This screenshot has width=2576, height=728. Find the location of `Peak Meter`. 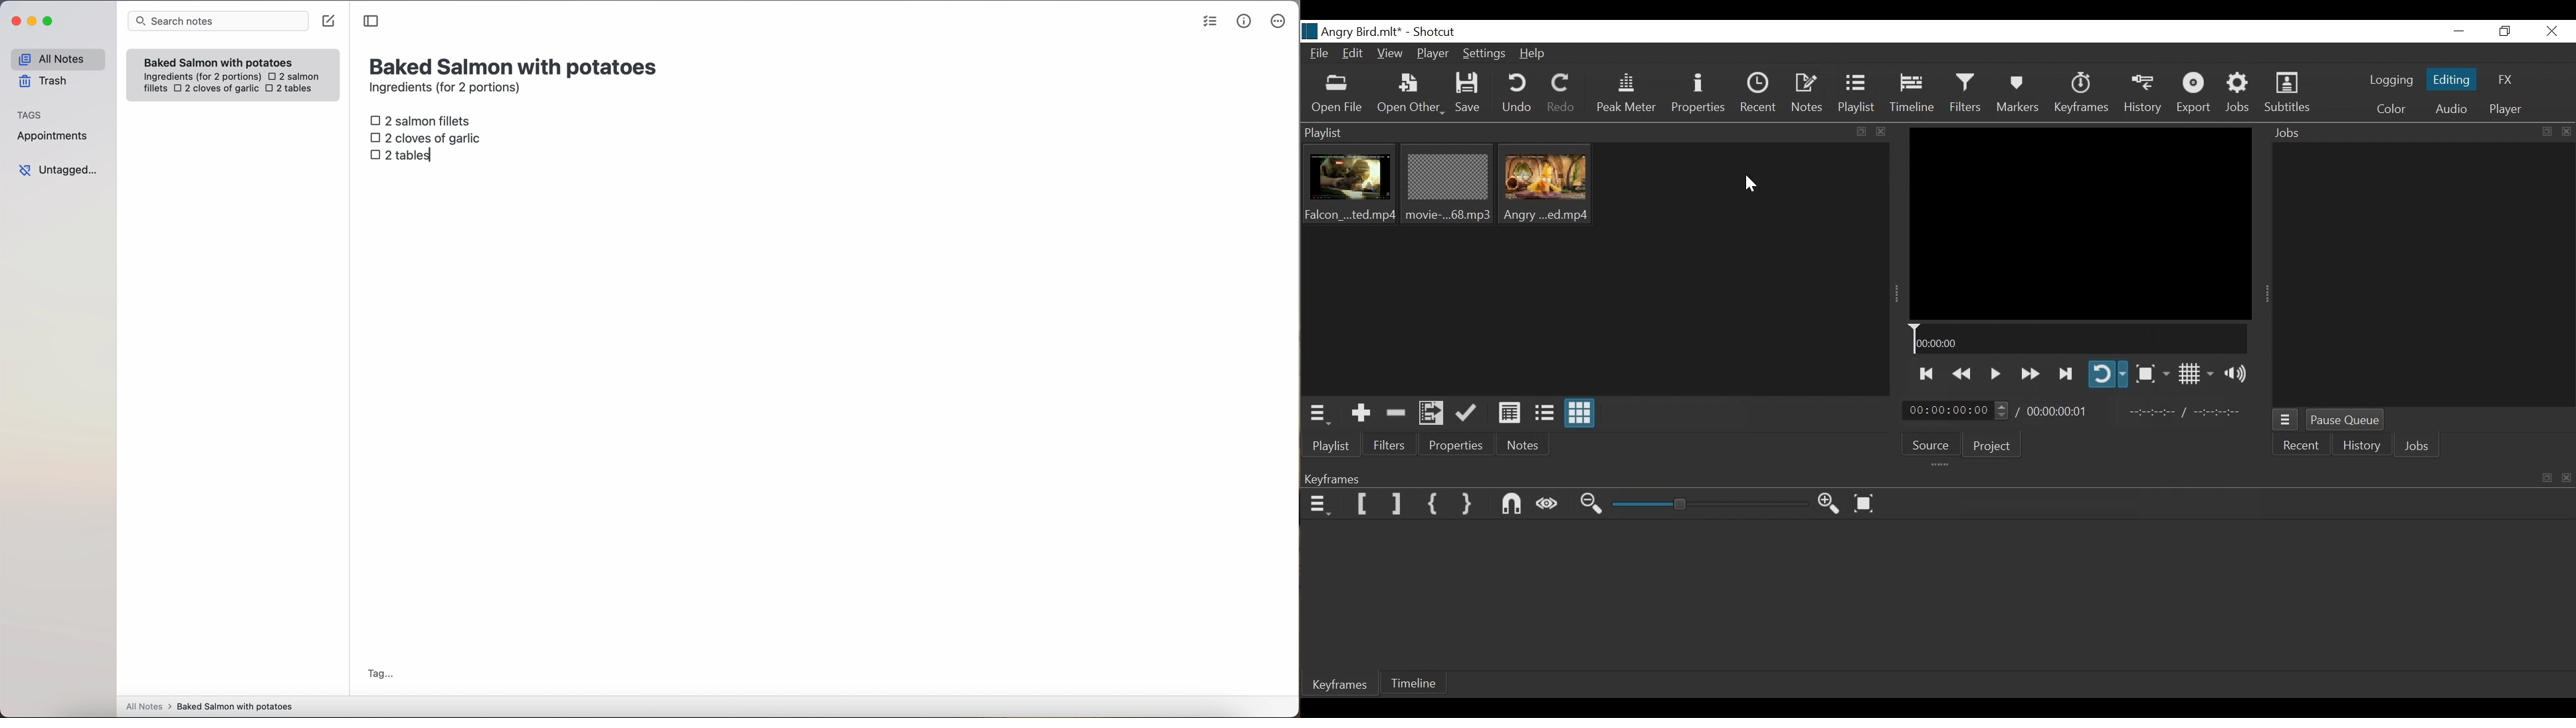

Peak Meter is located at coordinates (1626, 94).